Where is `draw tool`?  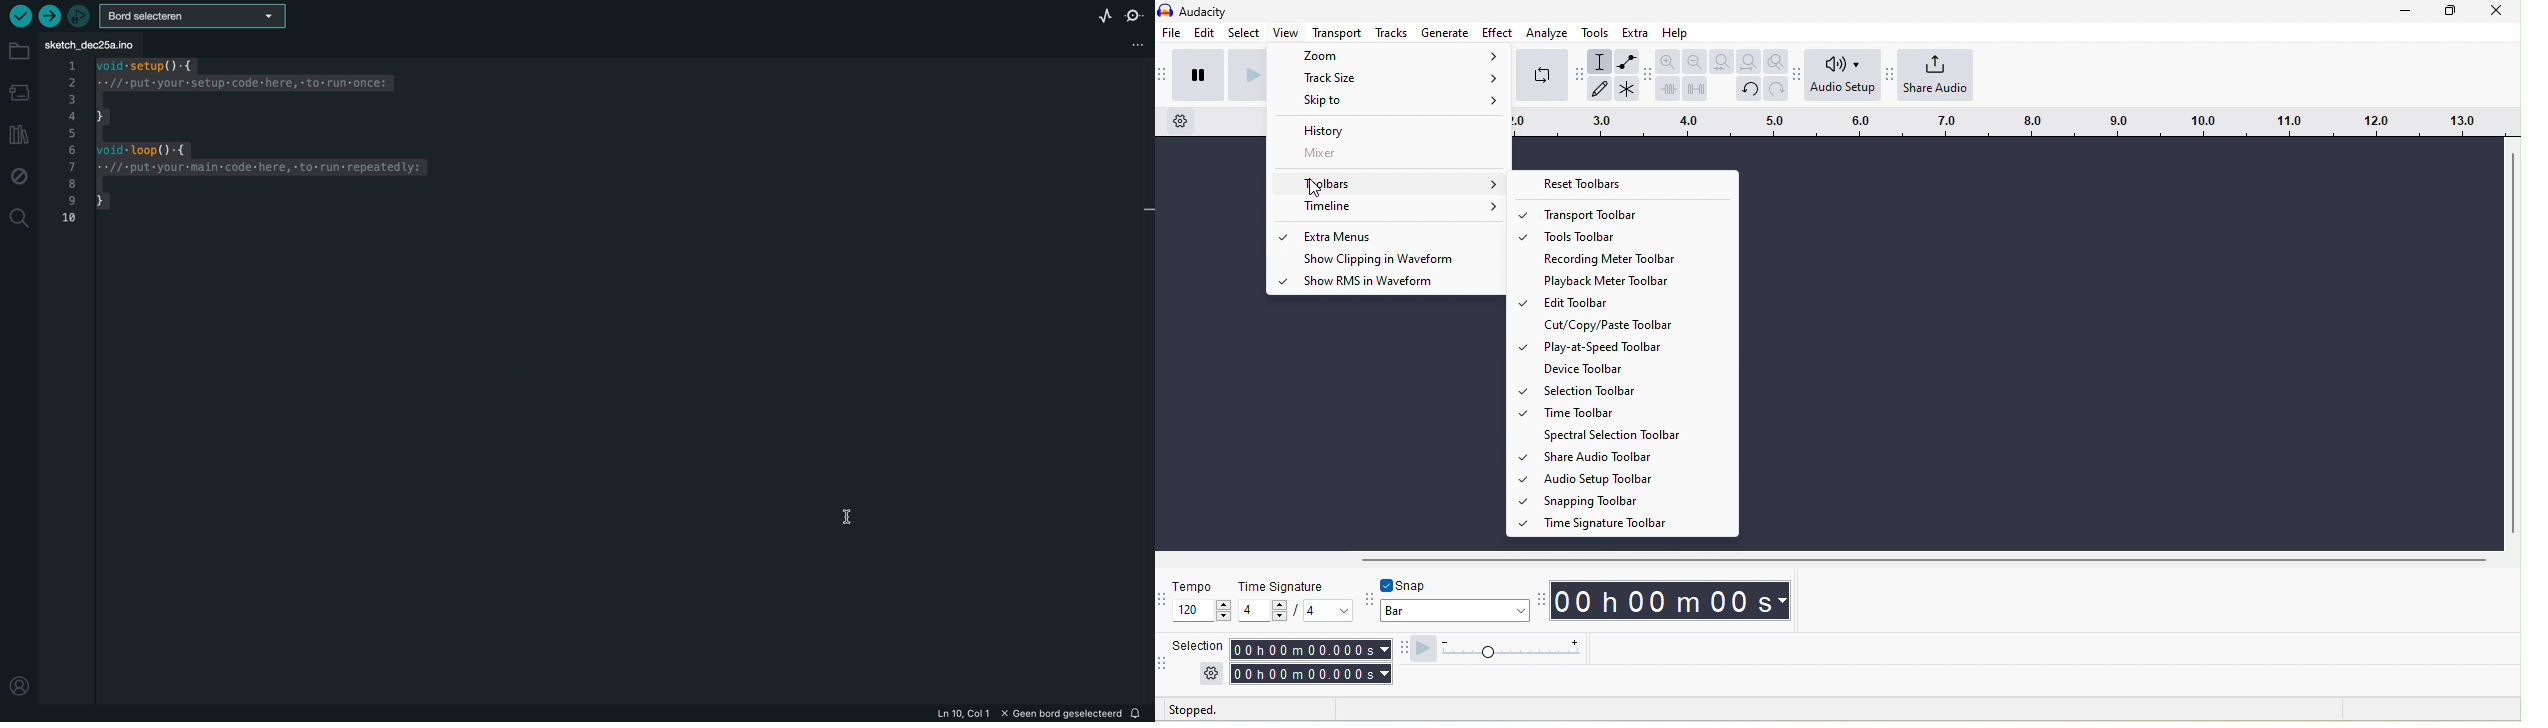
draw tool is located at coordinates (1599, 88).